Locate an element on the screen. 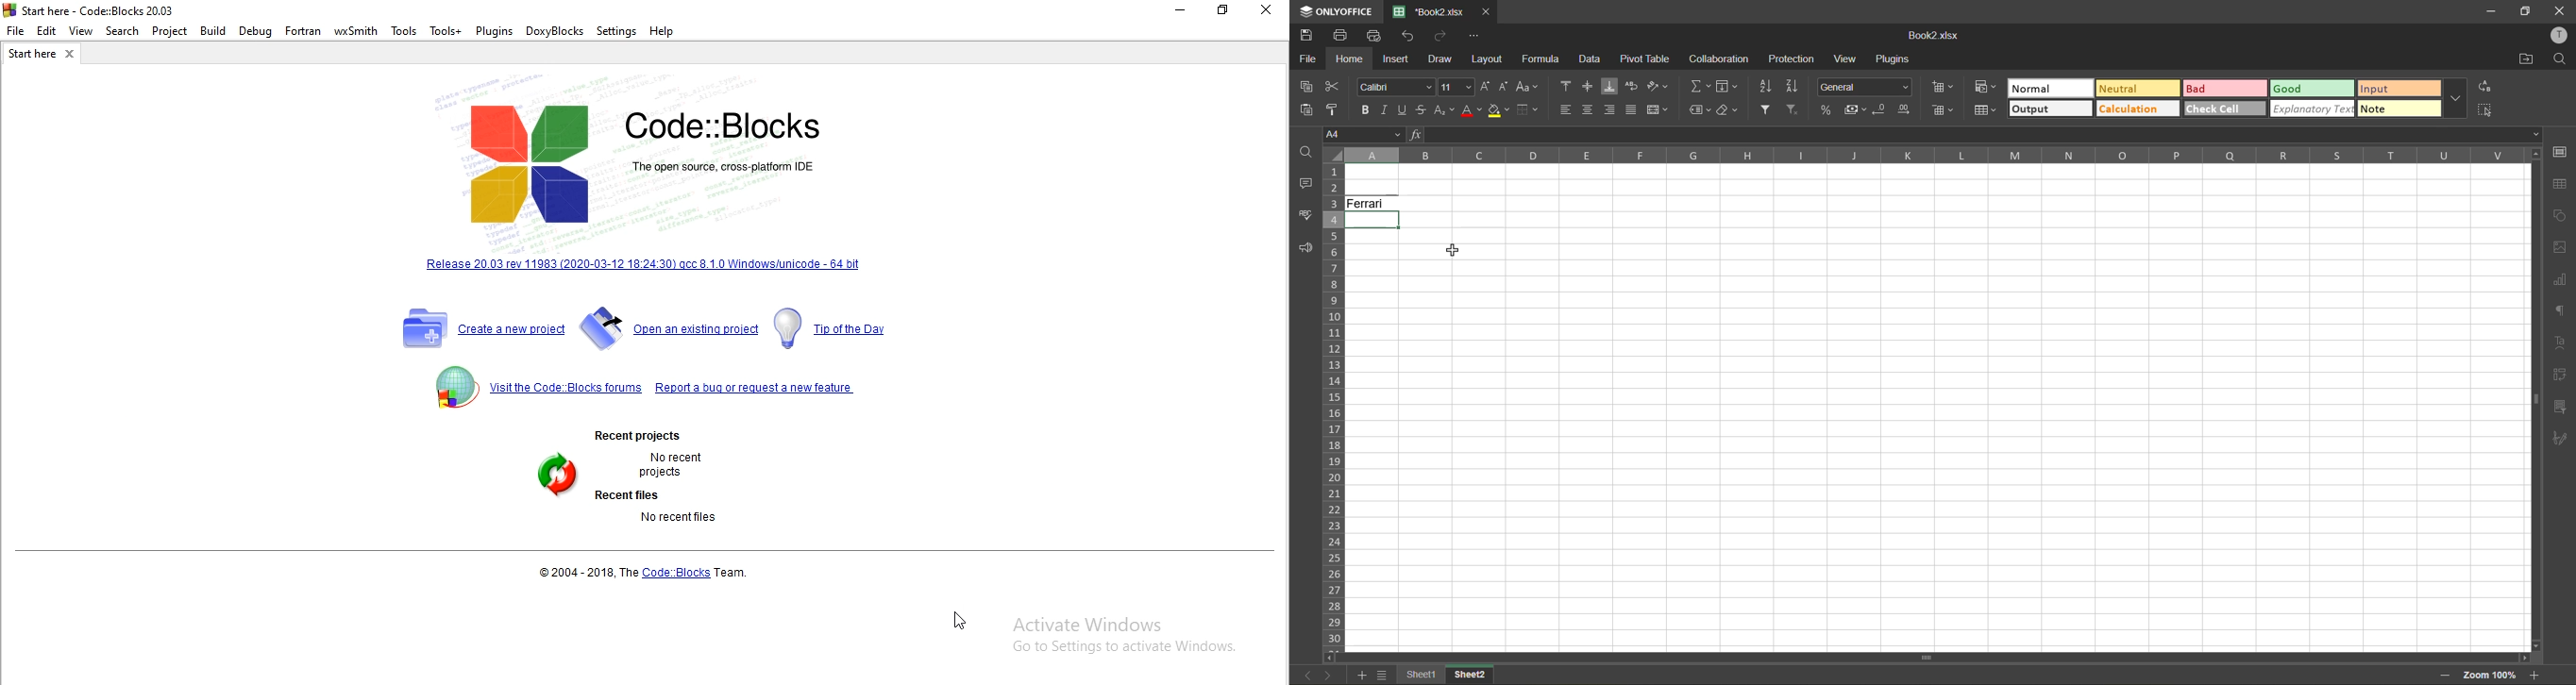 Image resolution: width=2576 pixels, height=700 pixels. wrap text is located at coordinates (1635, 86).